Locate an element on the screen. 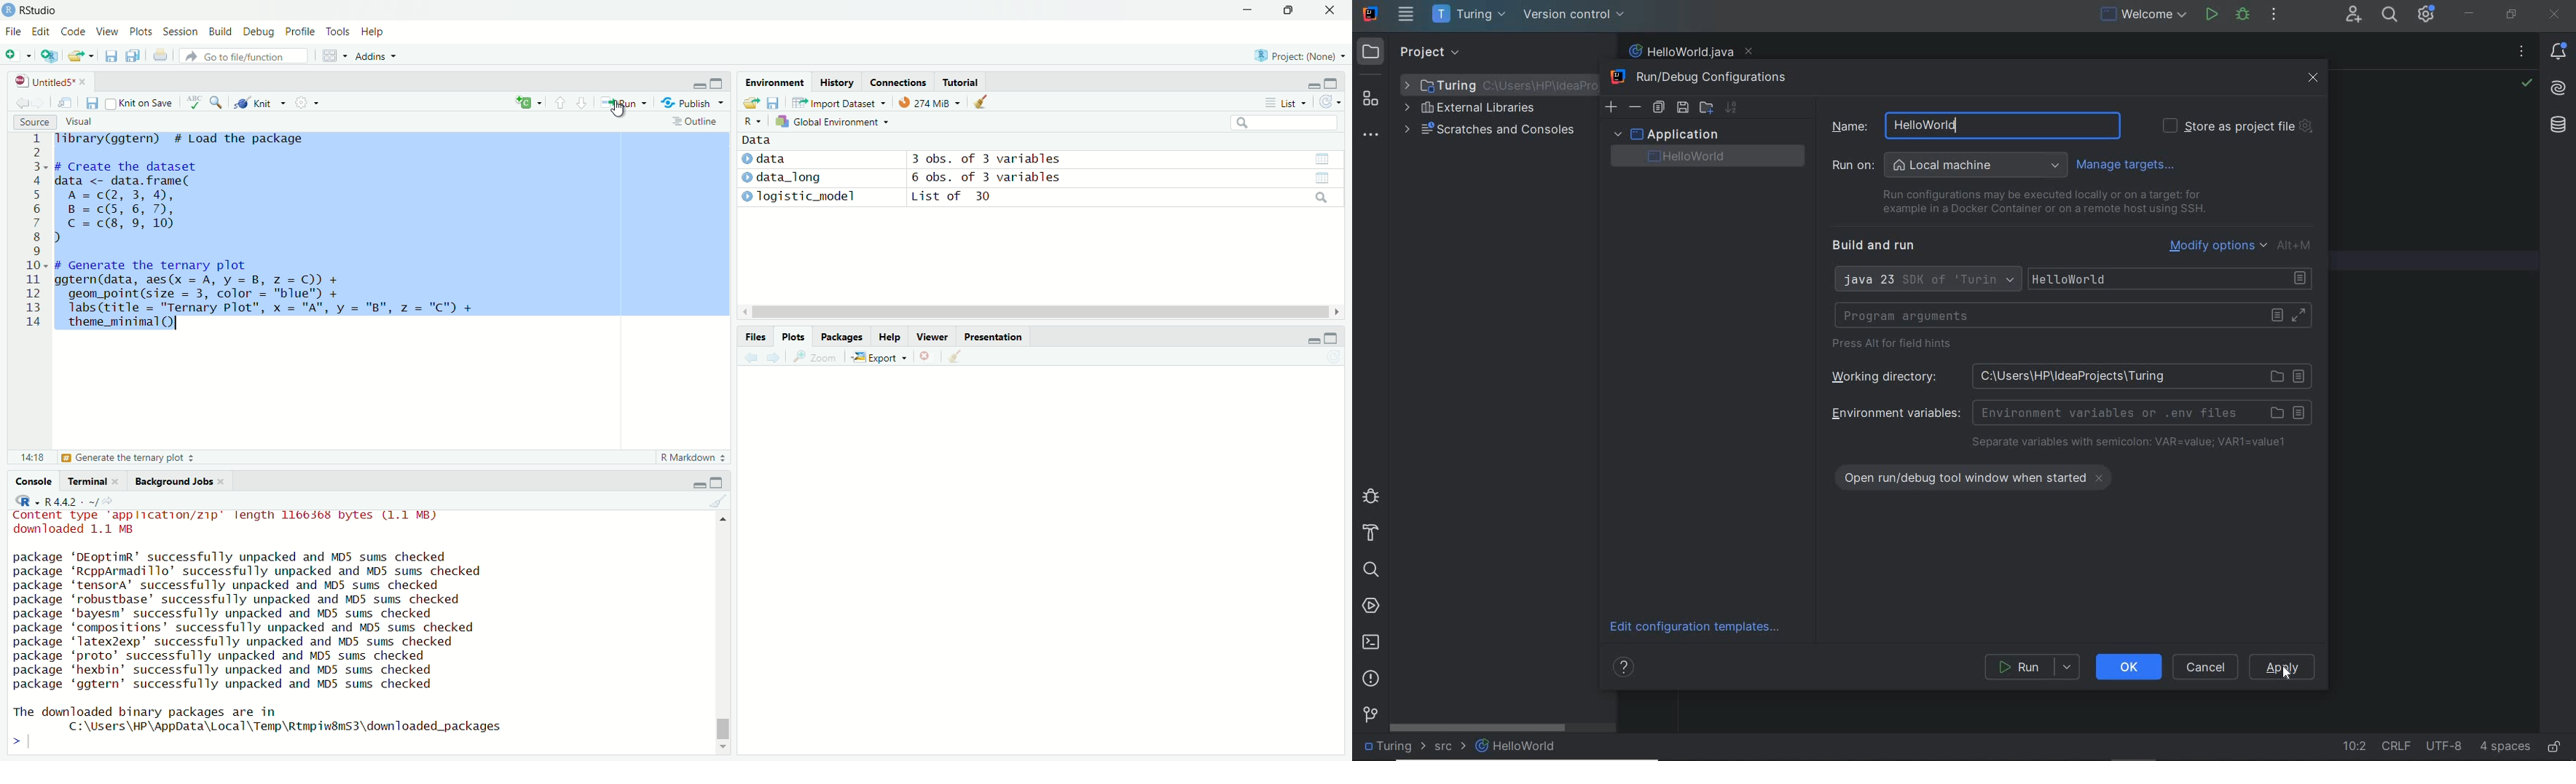 This screenshot has width=2576, height=784. List is located at coordinates (1282, 103).